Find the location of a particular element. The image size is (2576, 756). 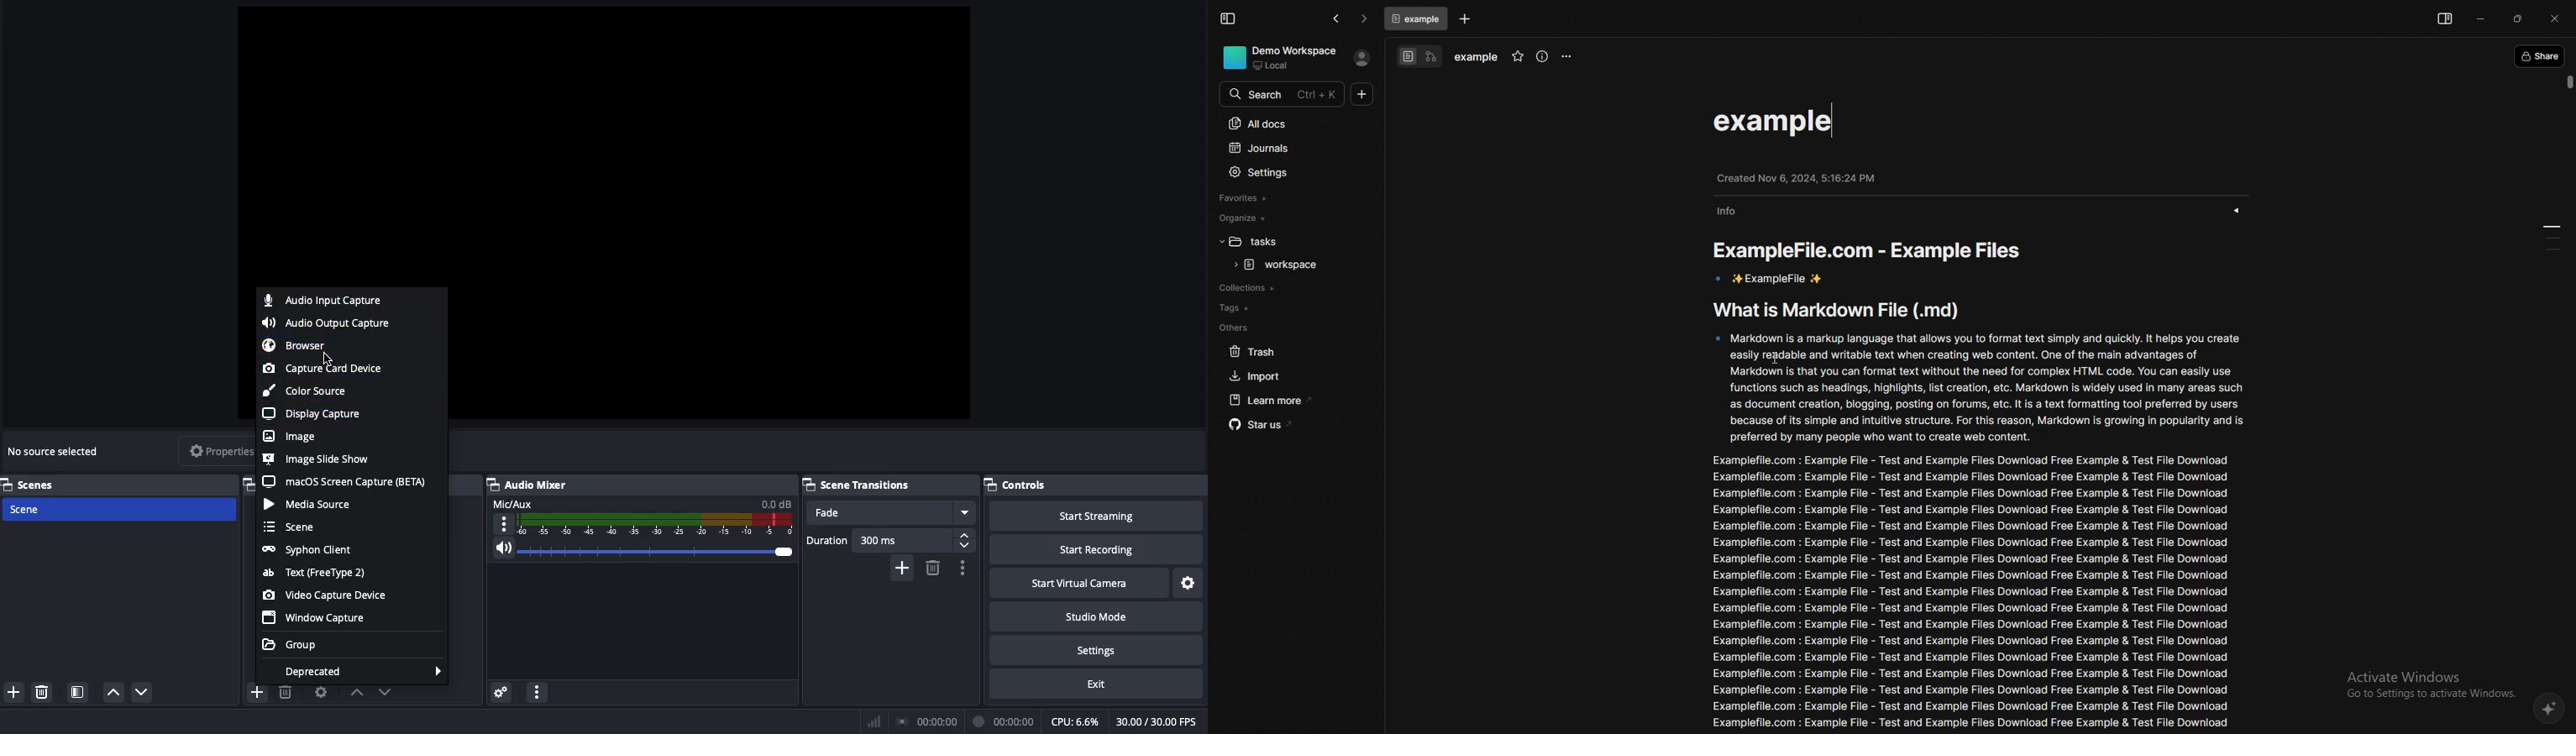

Image slide show is located at coordinates (317, 460).